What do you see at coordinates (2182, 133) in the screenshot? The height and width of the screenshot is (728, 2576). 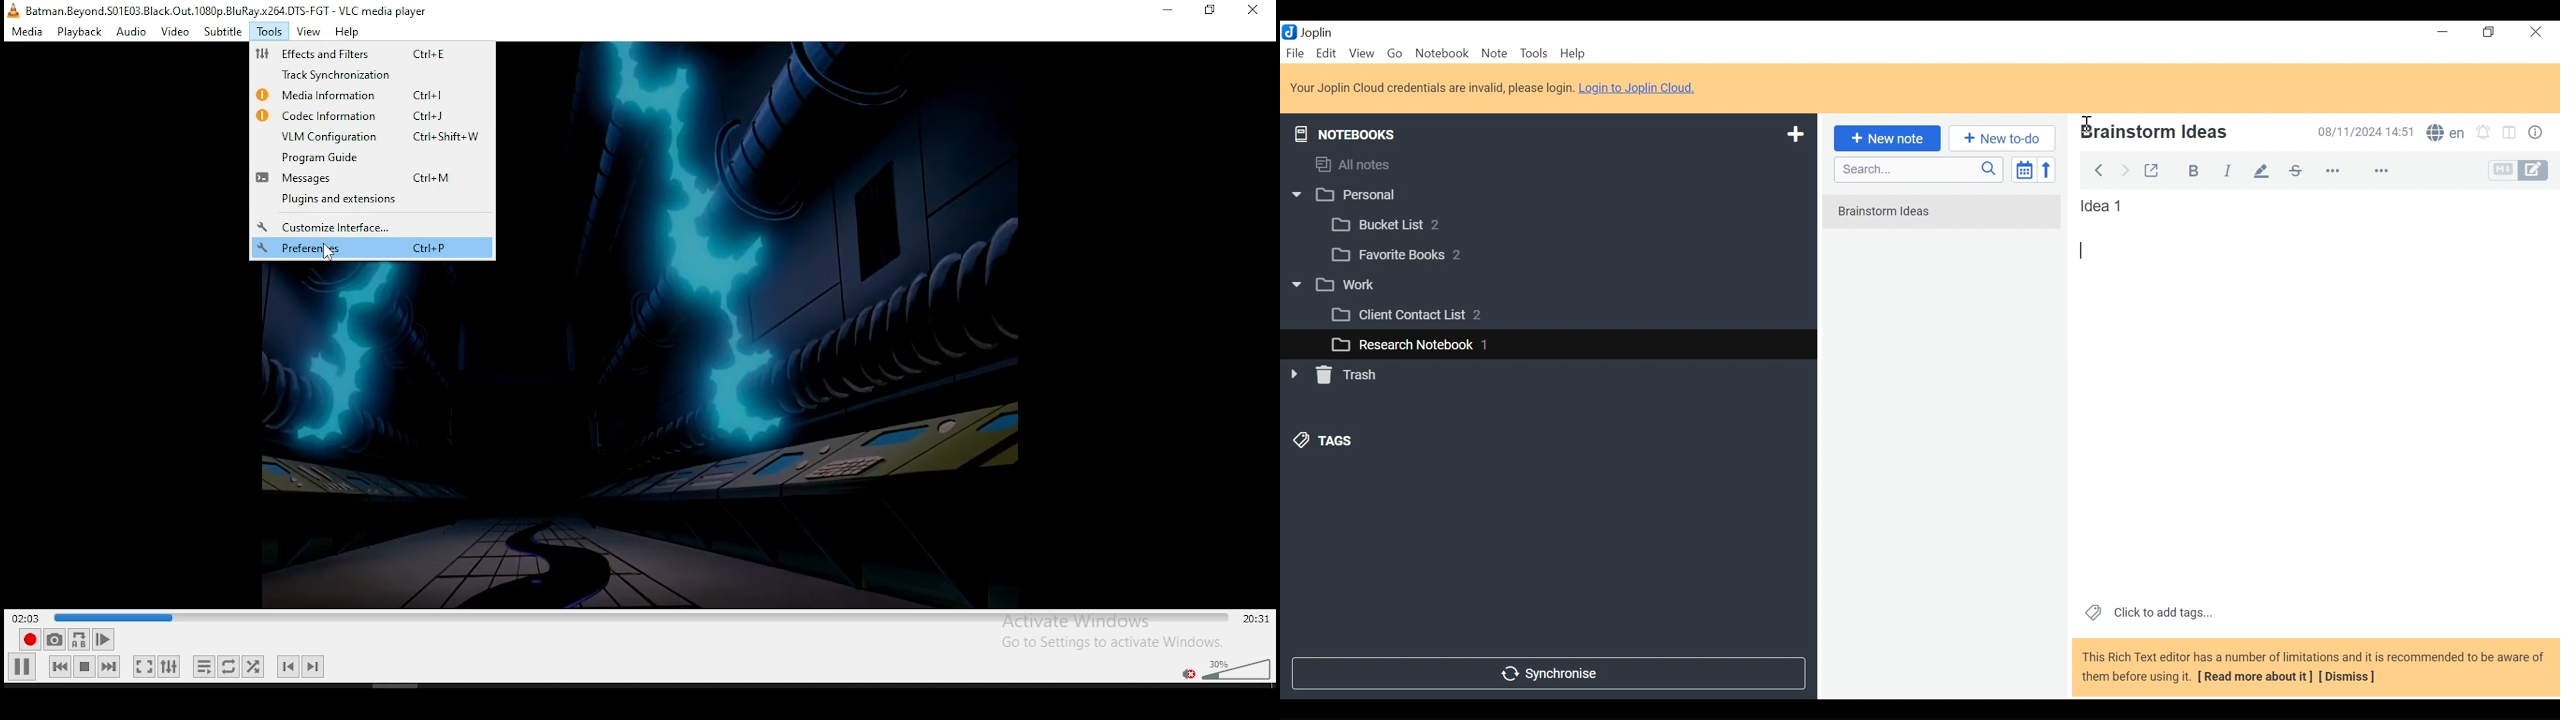 I see `Note Name` at bounding box center [2182, 133].